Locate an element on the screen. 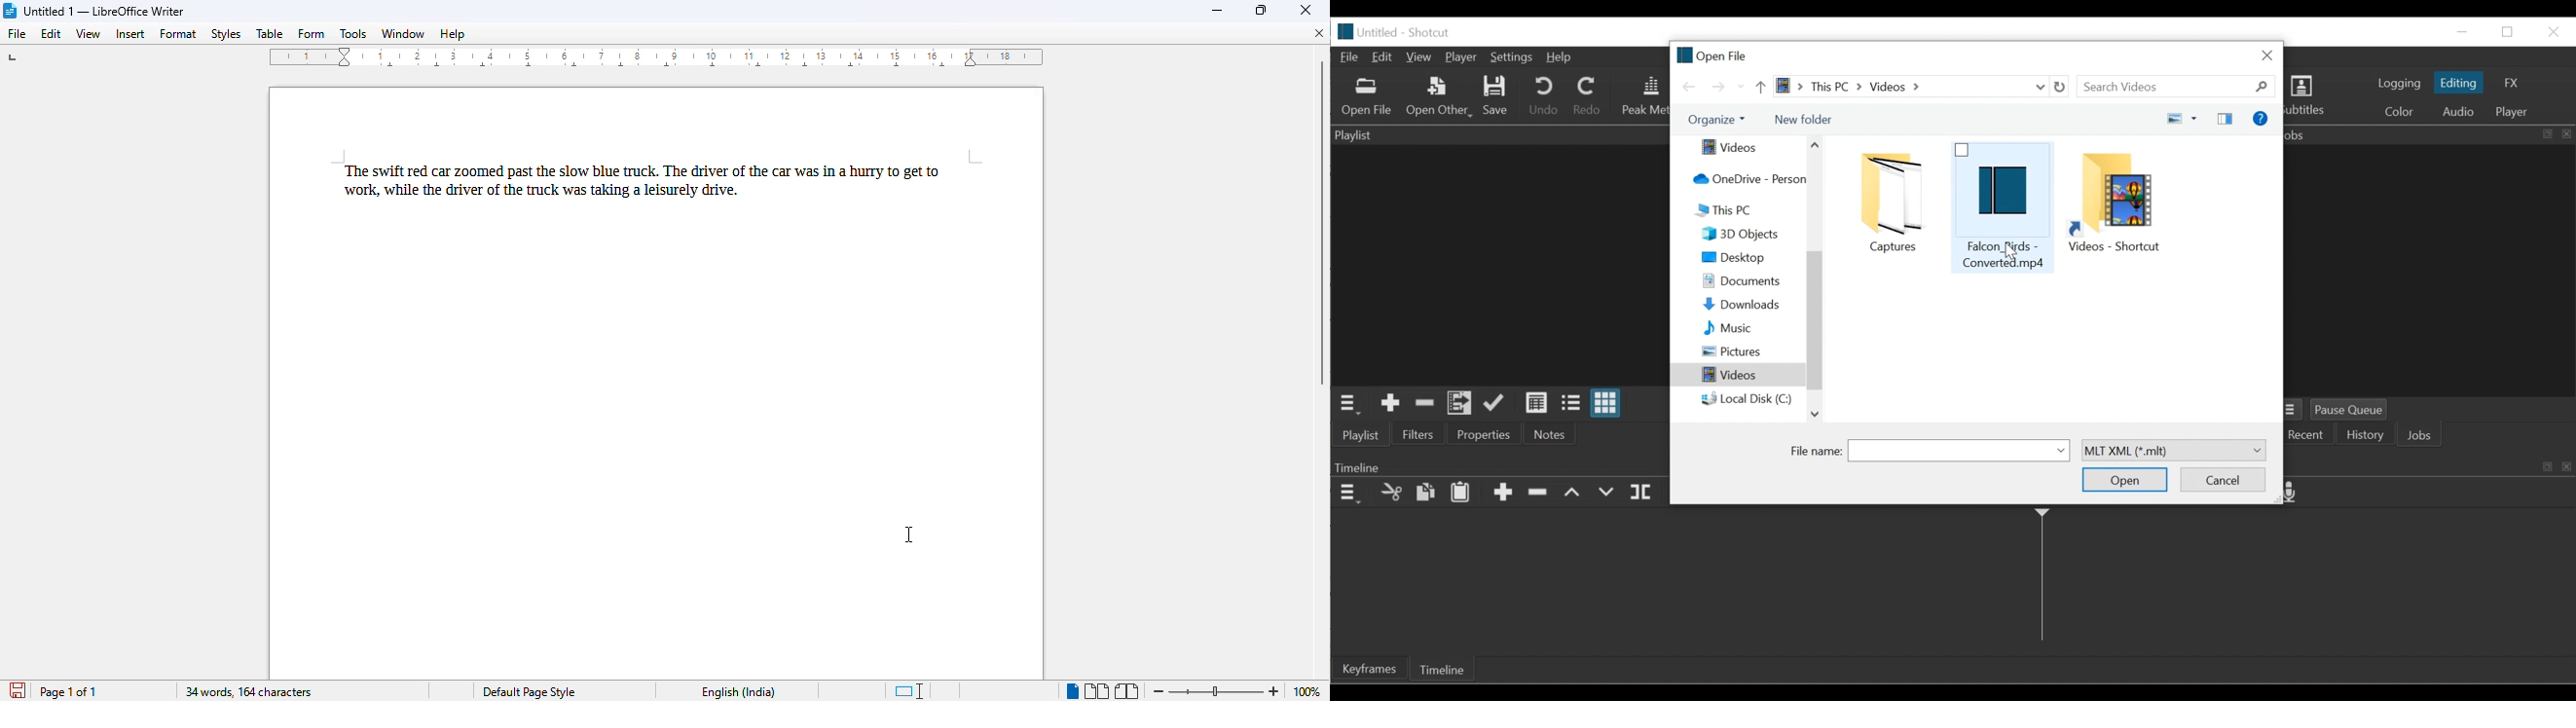 The height and width of the screenshot is (728, 2576). Videos is located at coordinates (1740, 148).